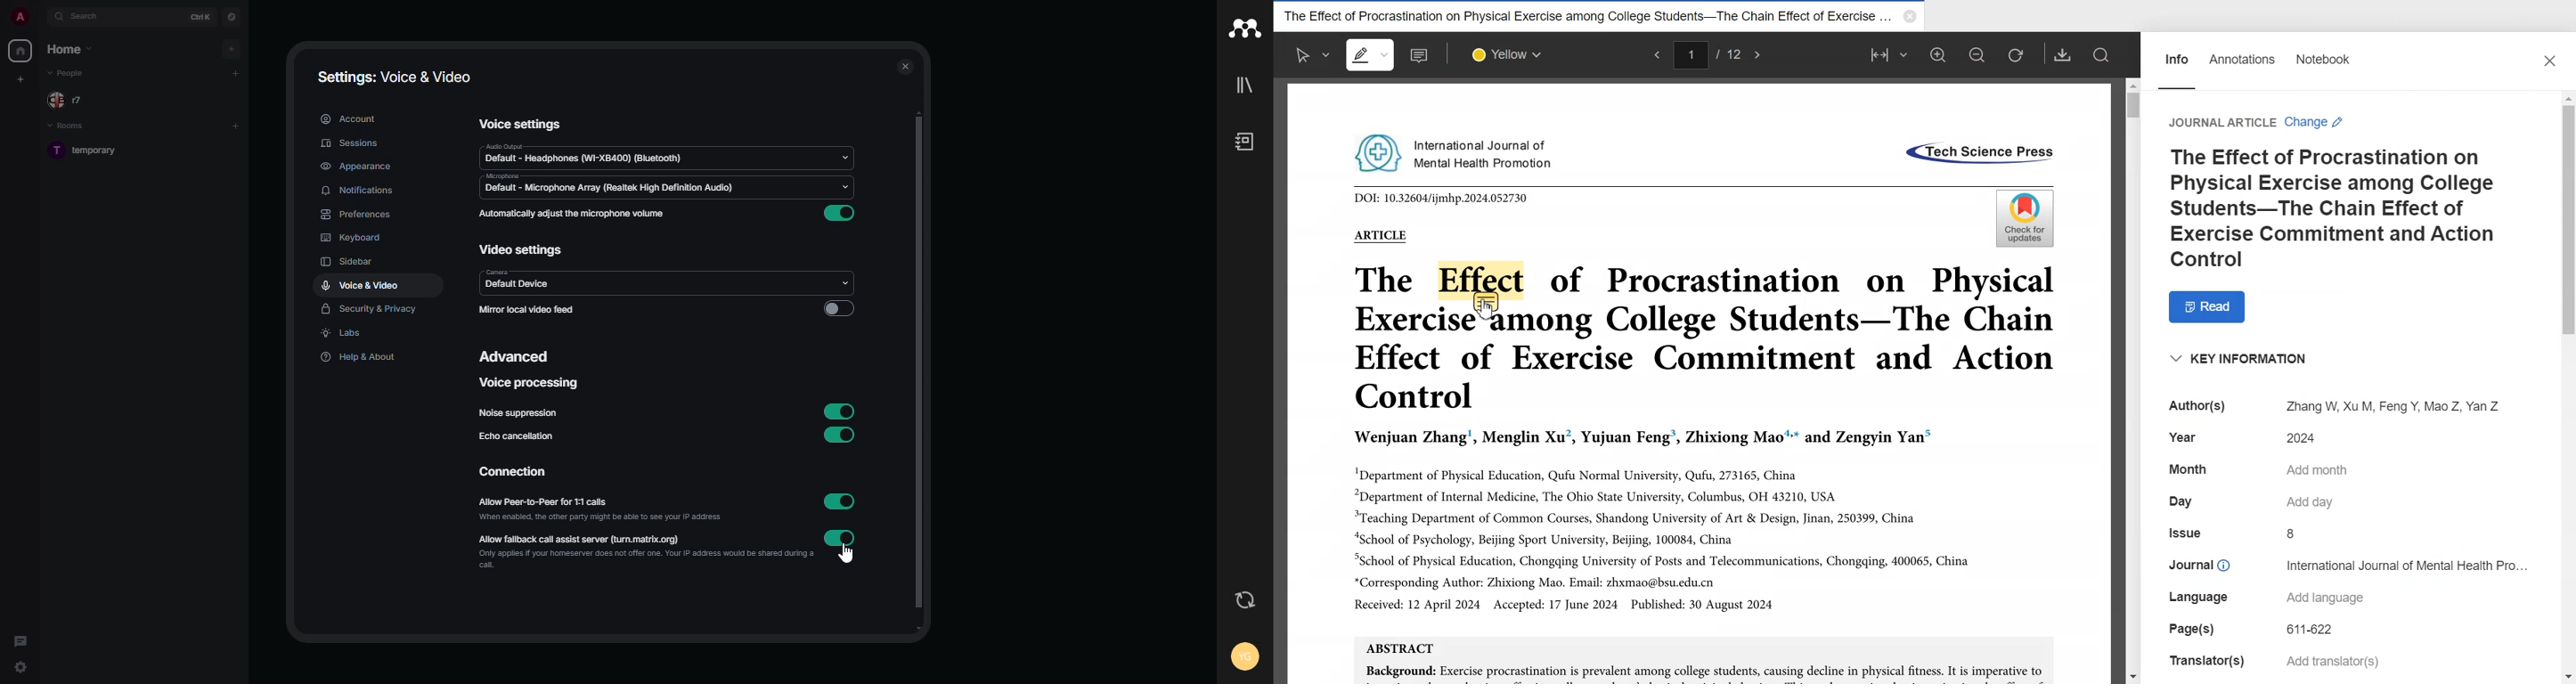 The image size is (2576, 700). I want to click on audio default, so click(583, 155).